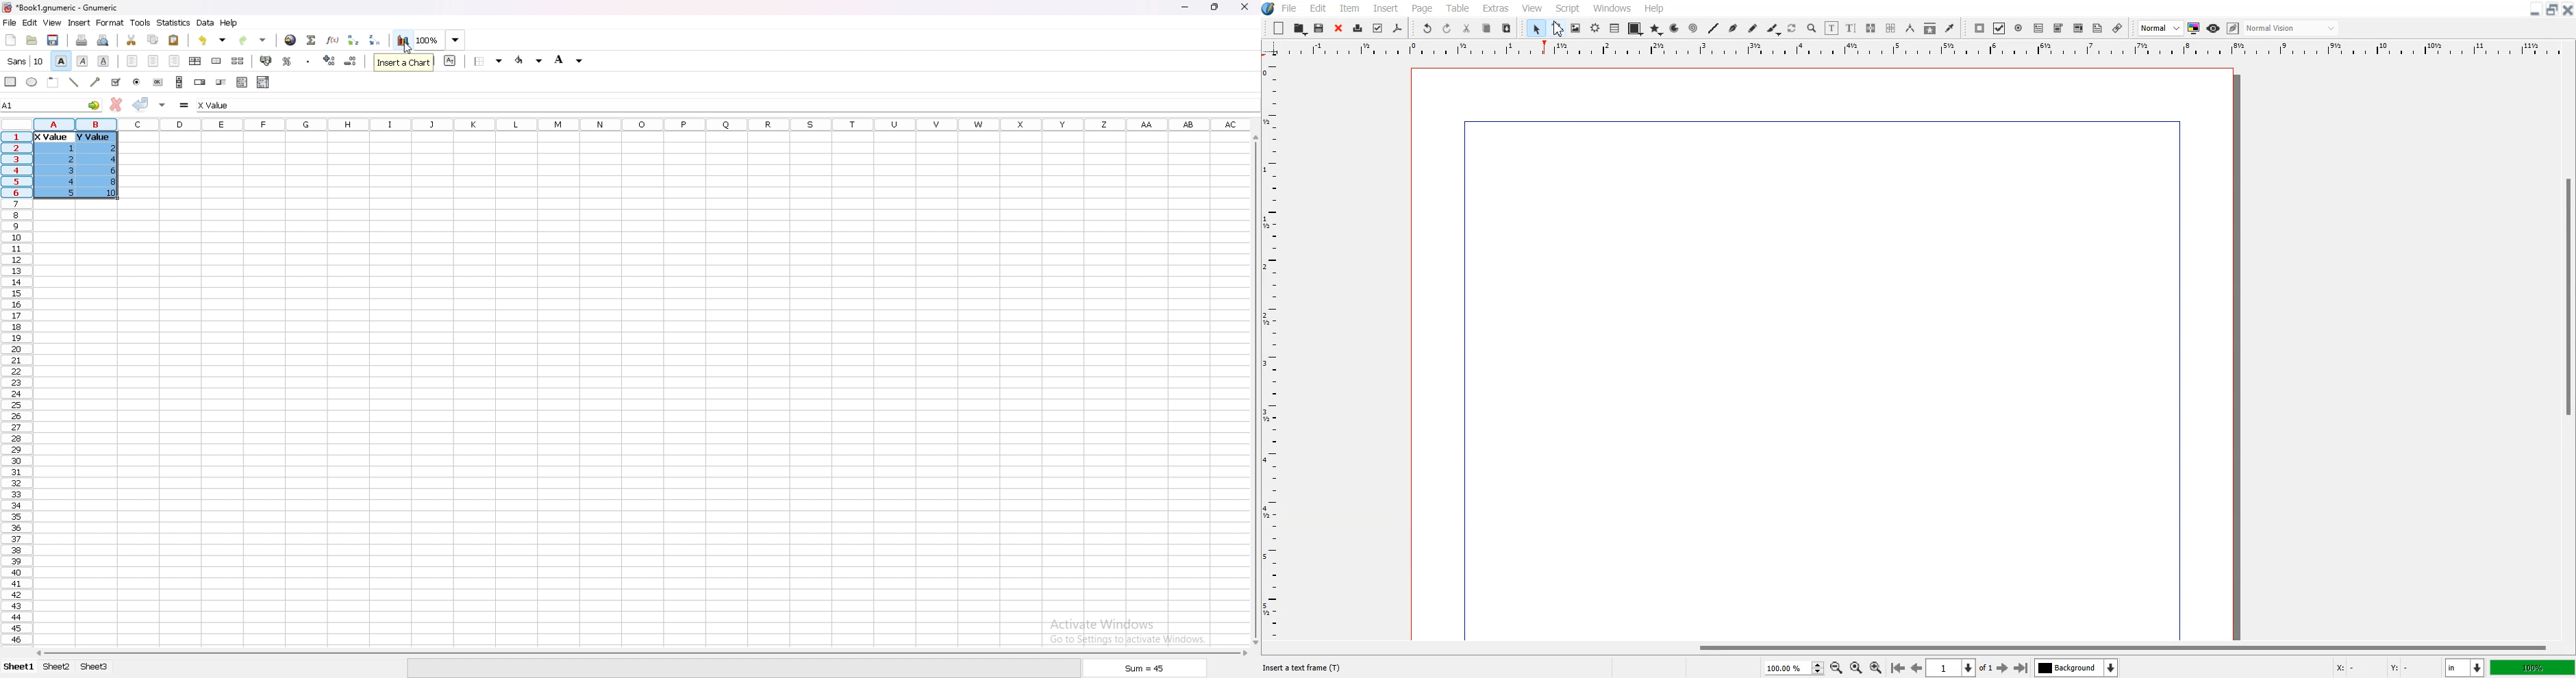  What do you see at coordinates (103, 61) in the screenshot?
I see `underline` at bounding box center [103, 61].